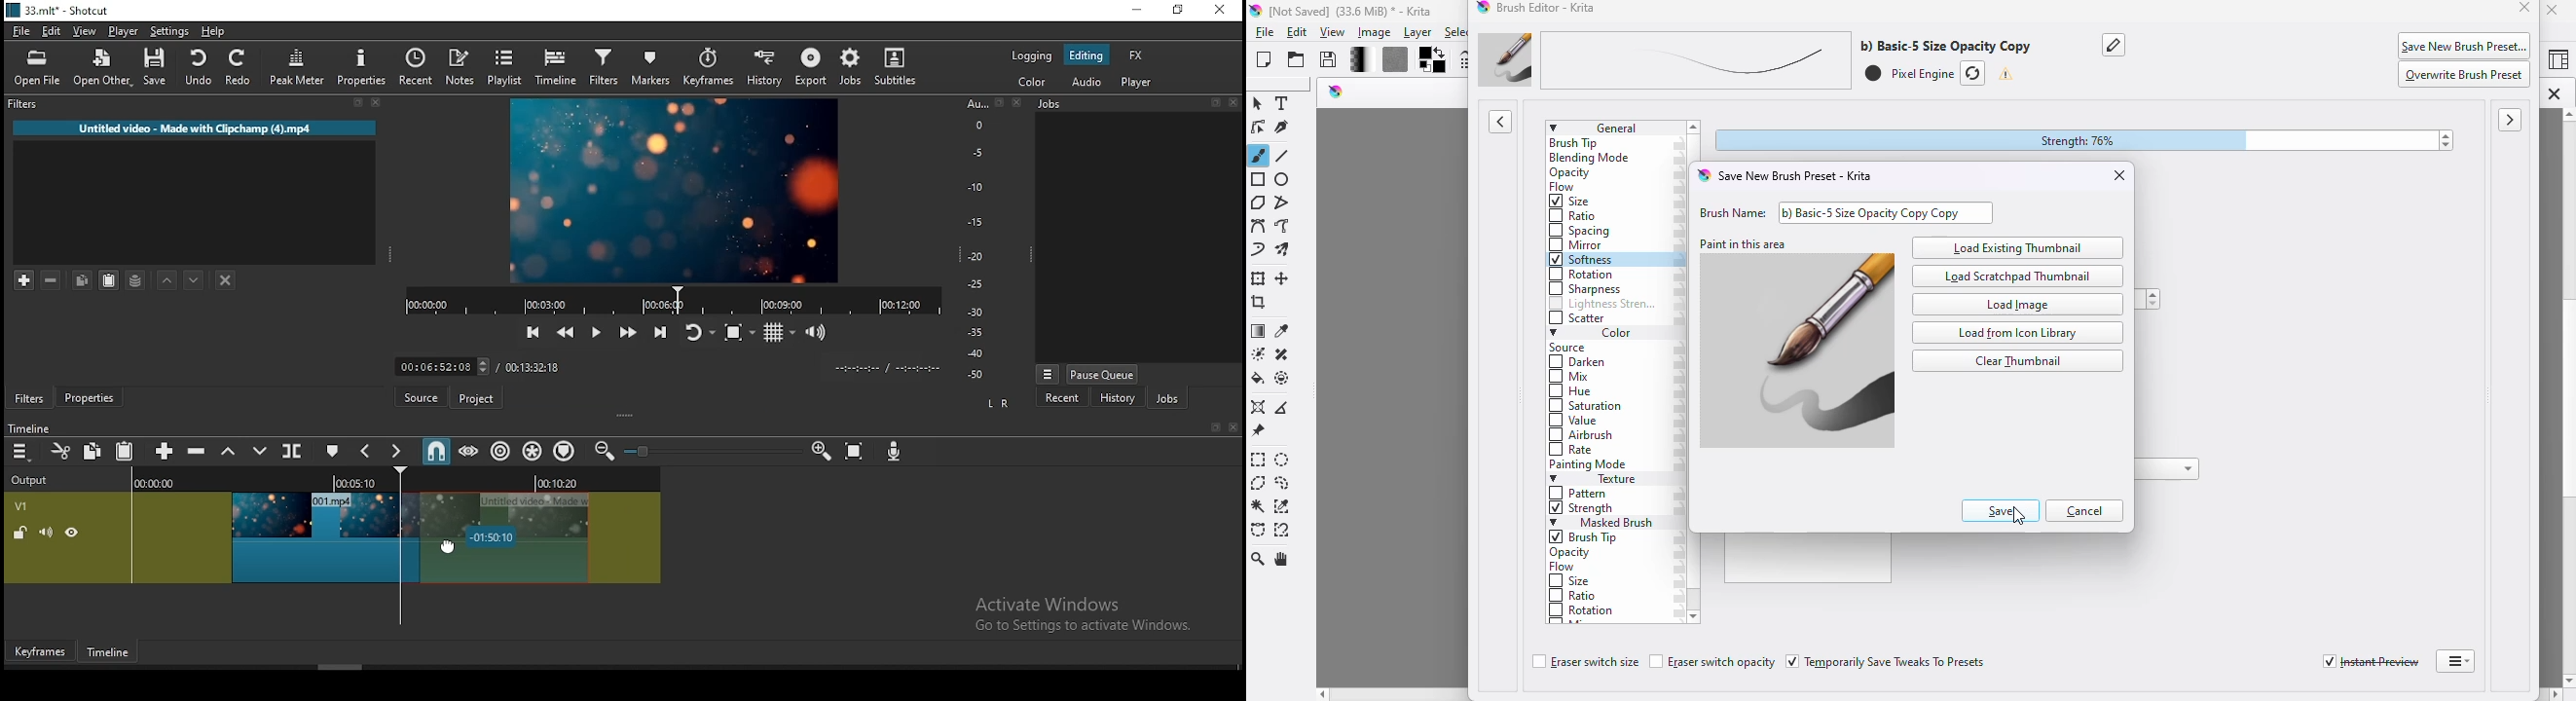 The image size is (2576, 728). Describe the element at coordinates (1578, 319) in the screenshot. I see `scatter` at that location.